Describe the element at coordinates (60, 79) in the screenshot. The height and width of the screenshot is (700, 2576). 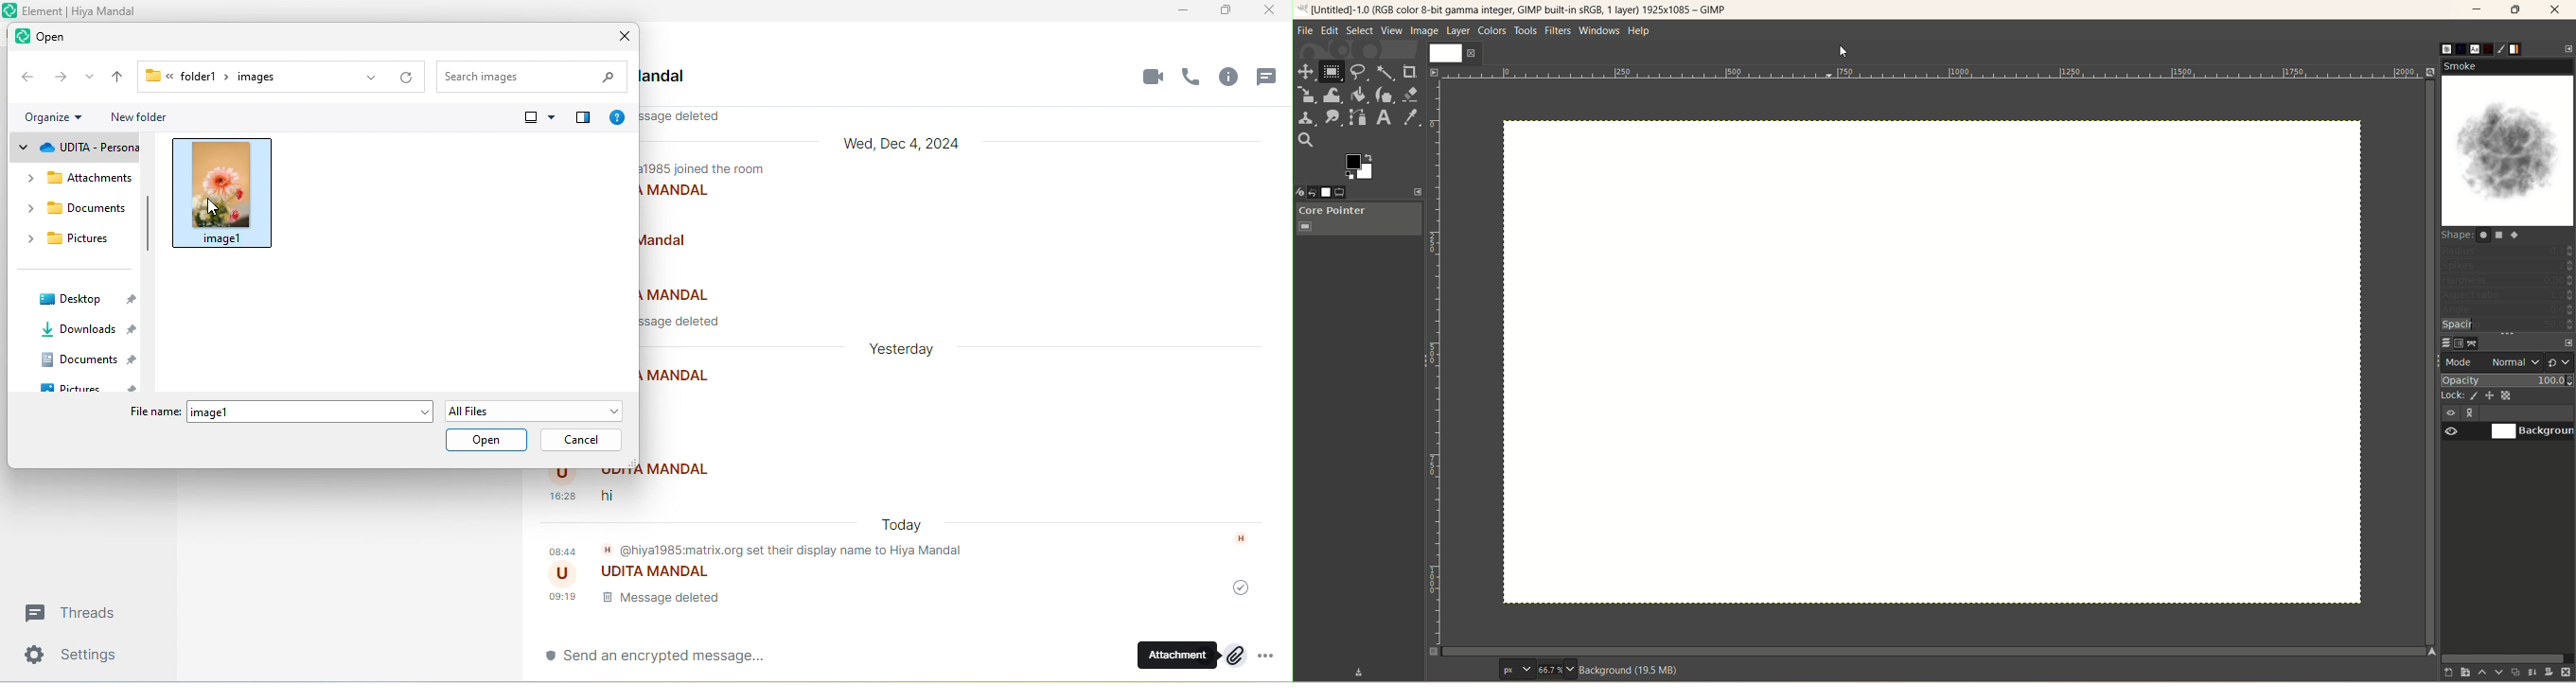
I see `forward` at that location.